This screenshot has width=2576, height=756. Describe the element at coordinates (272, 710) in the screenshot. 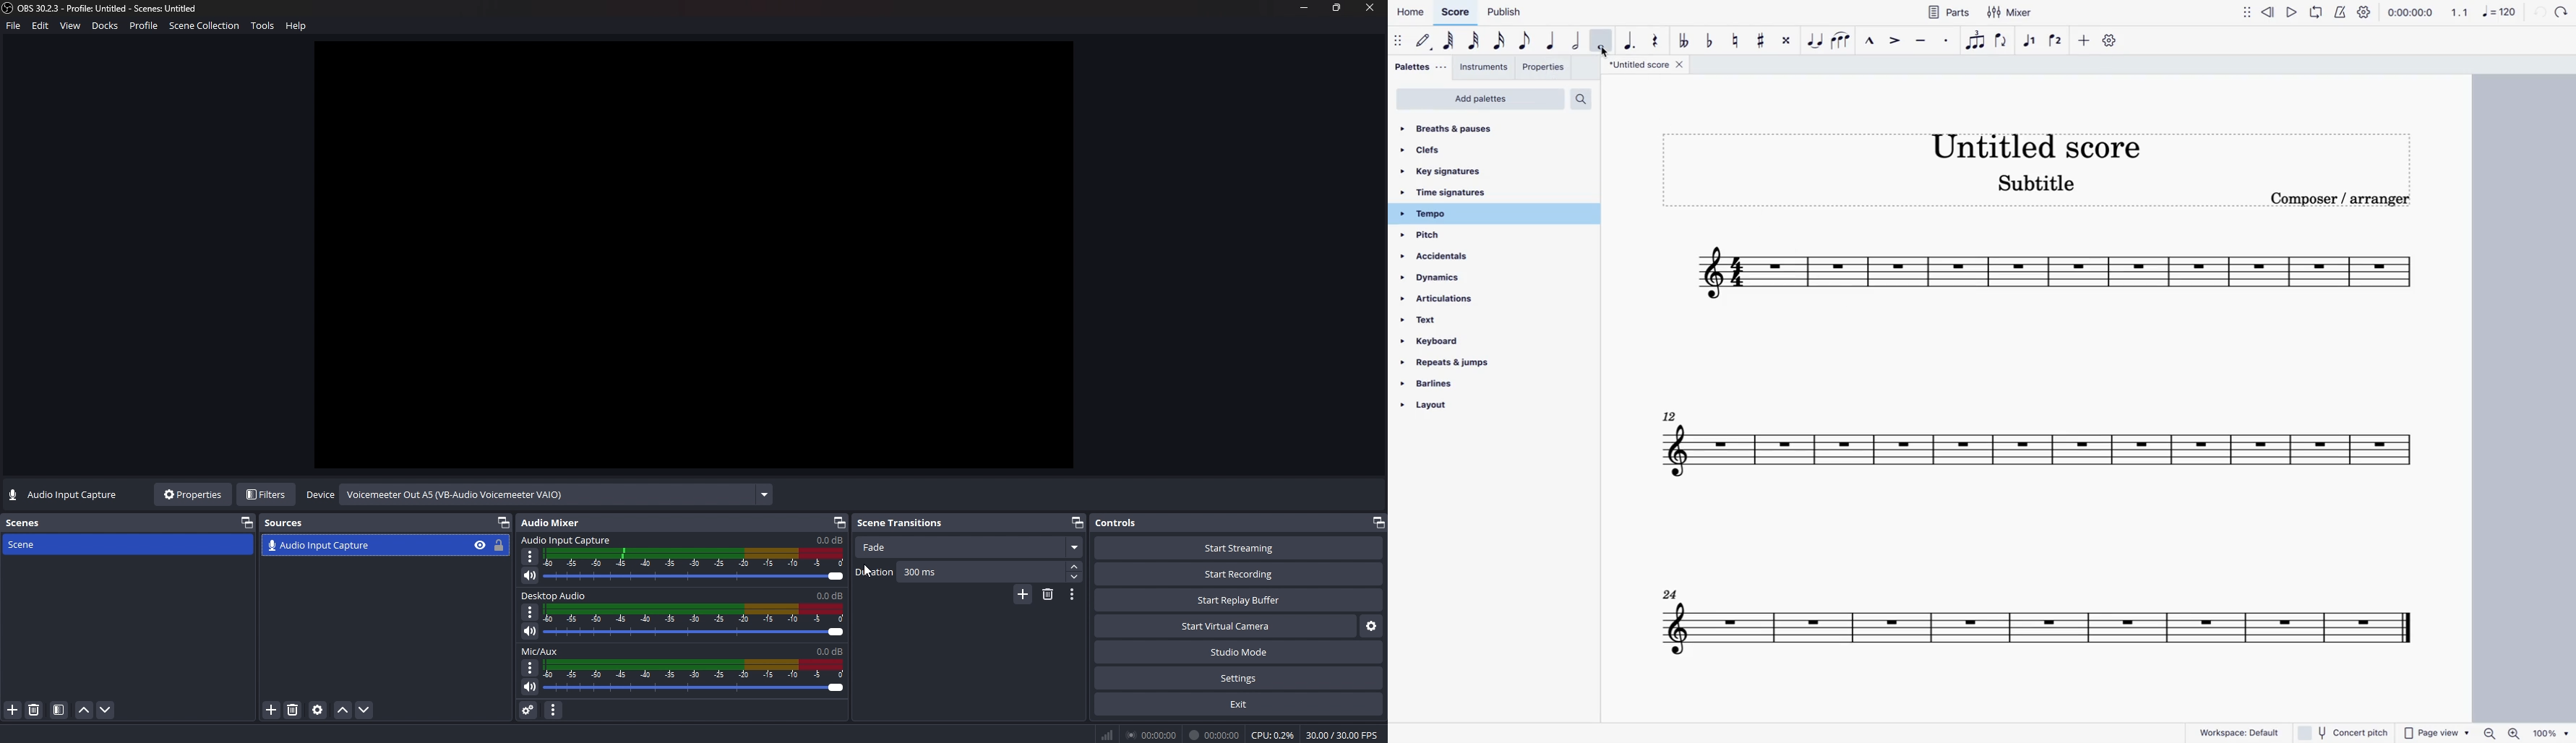

I see `add source` at that location.